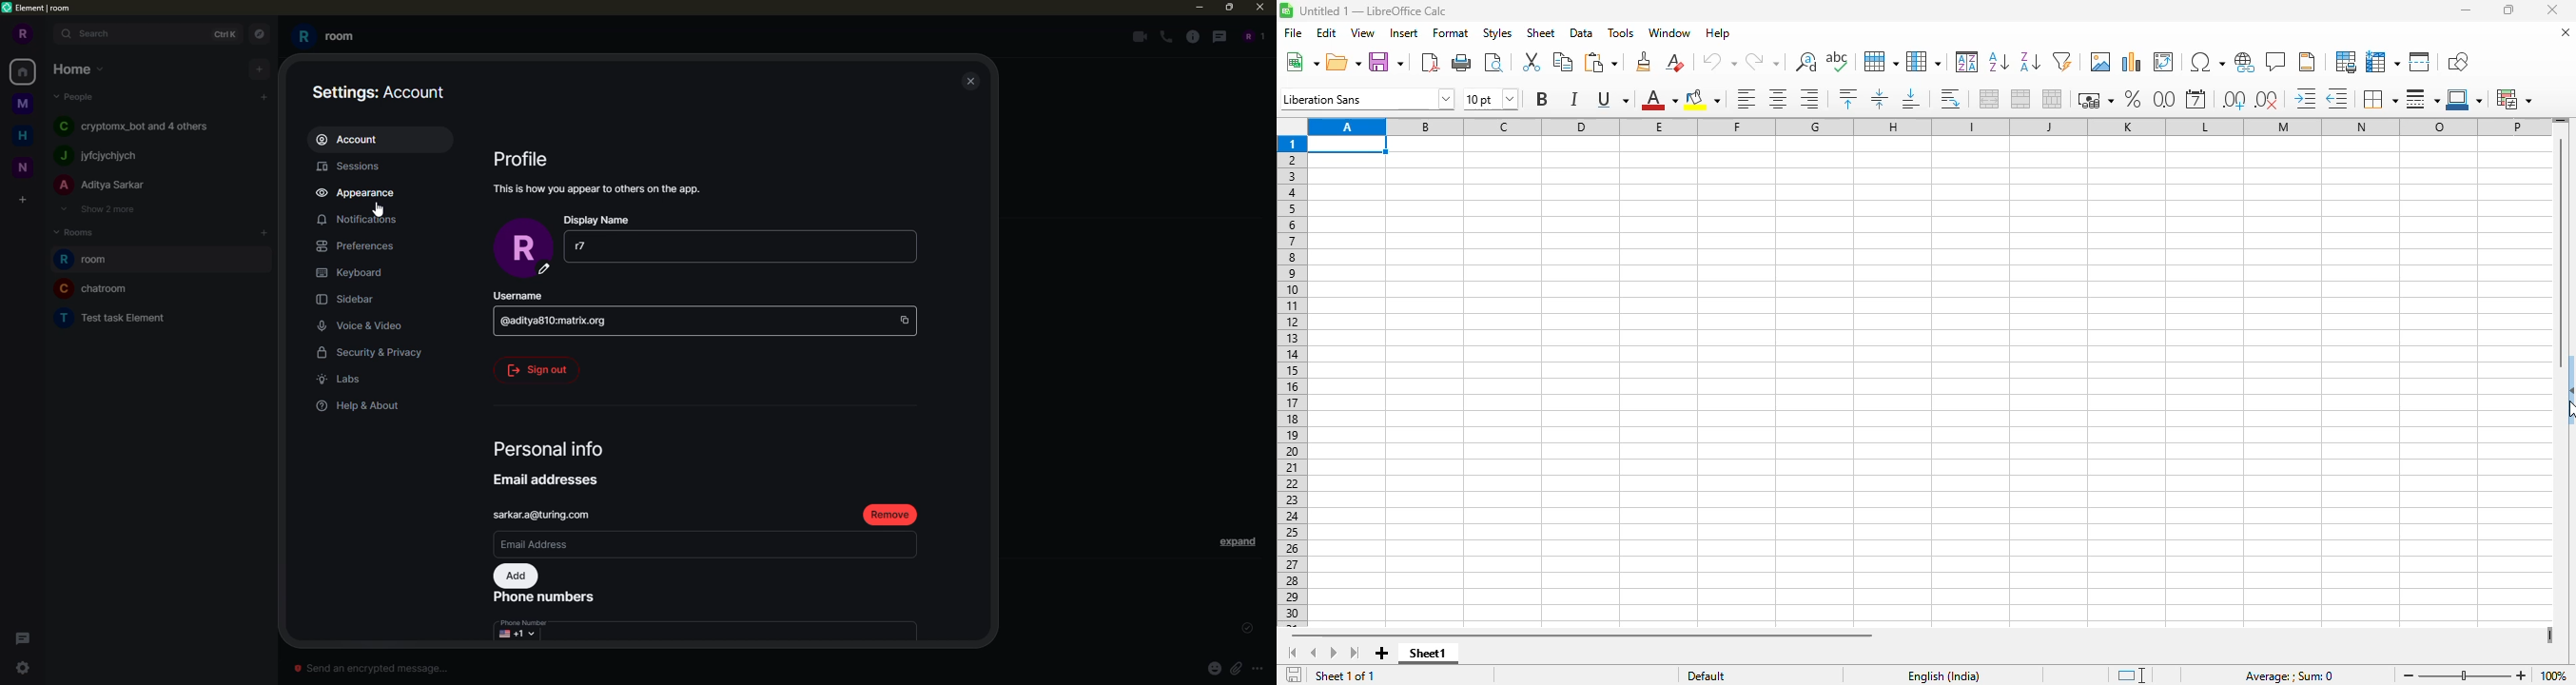 This screenshot has height=700, width=2576. Describe the element at coordinates (1564, 61) in the screenshot. I see `copy` at that location.